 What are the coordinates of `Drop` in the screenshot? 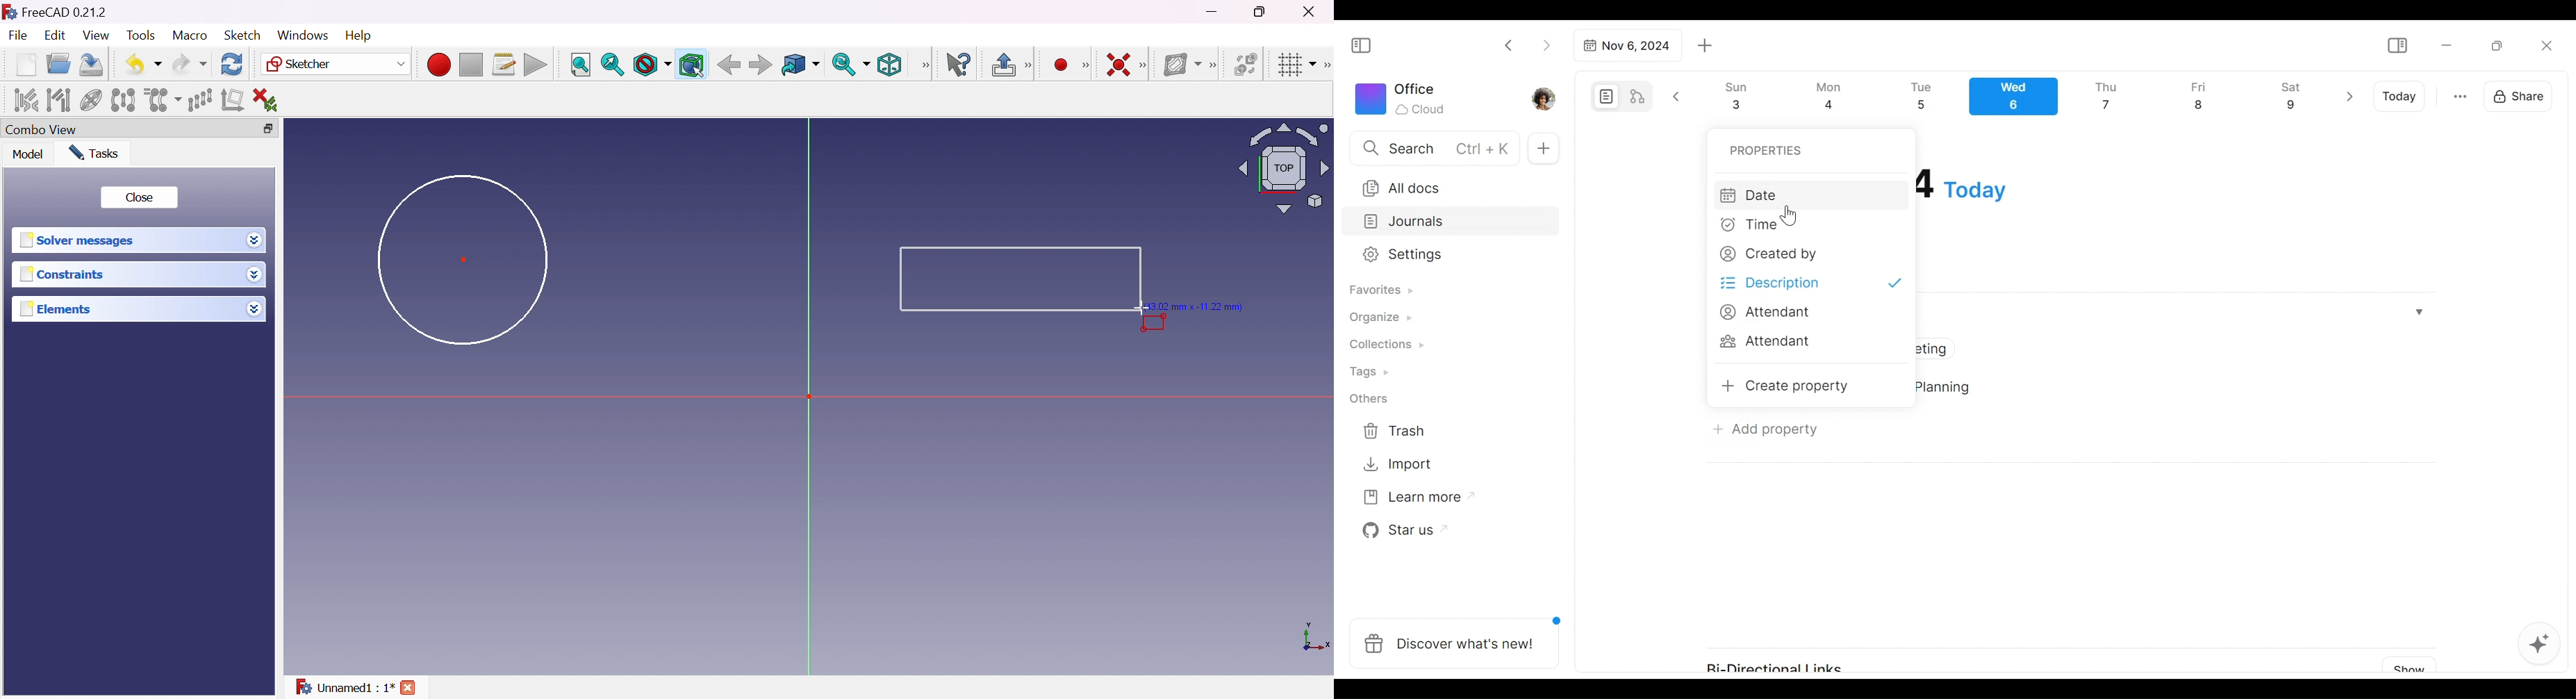 It's located at (256, 276).